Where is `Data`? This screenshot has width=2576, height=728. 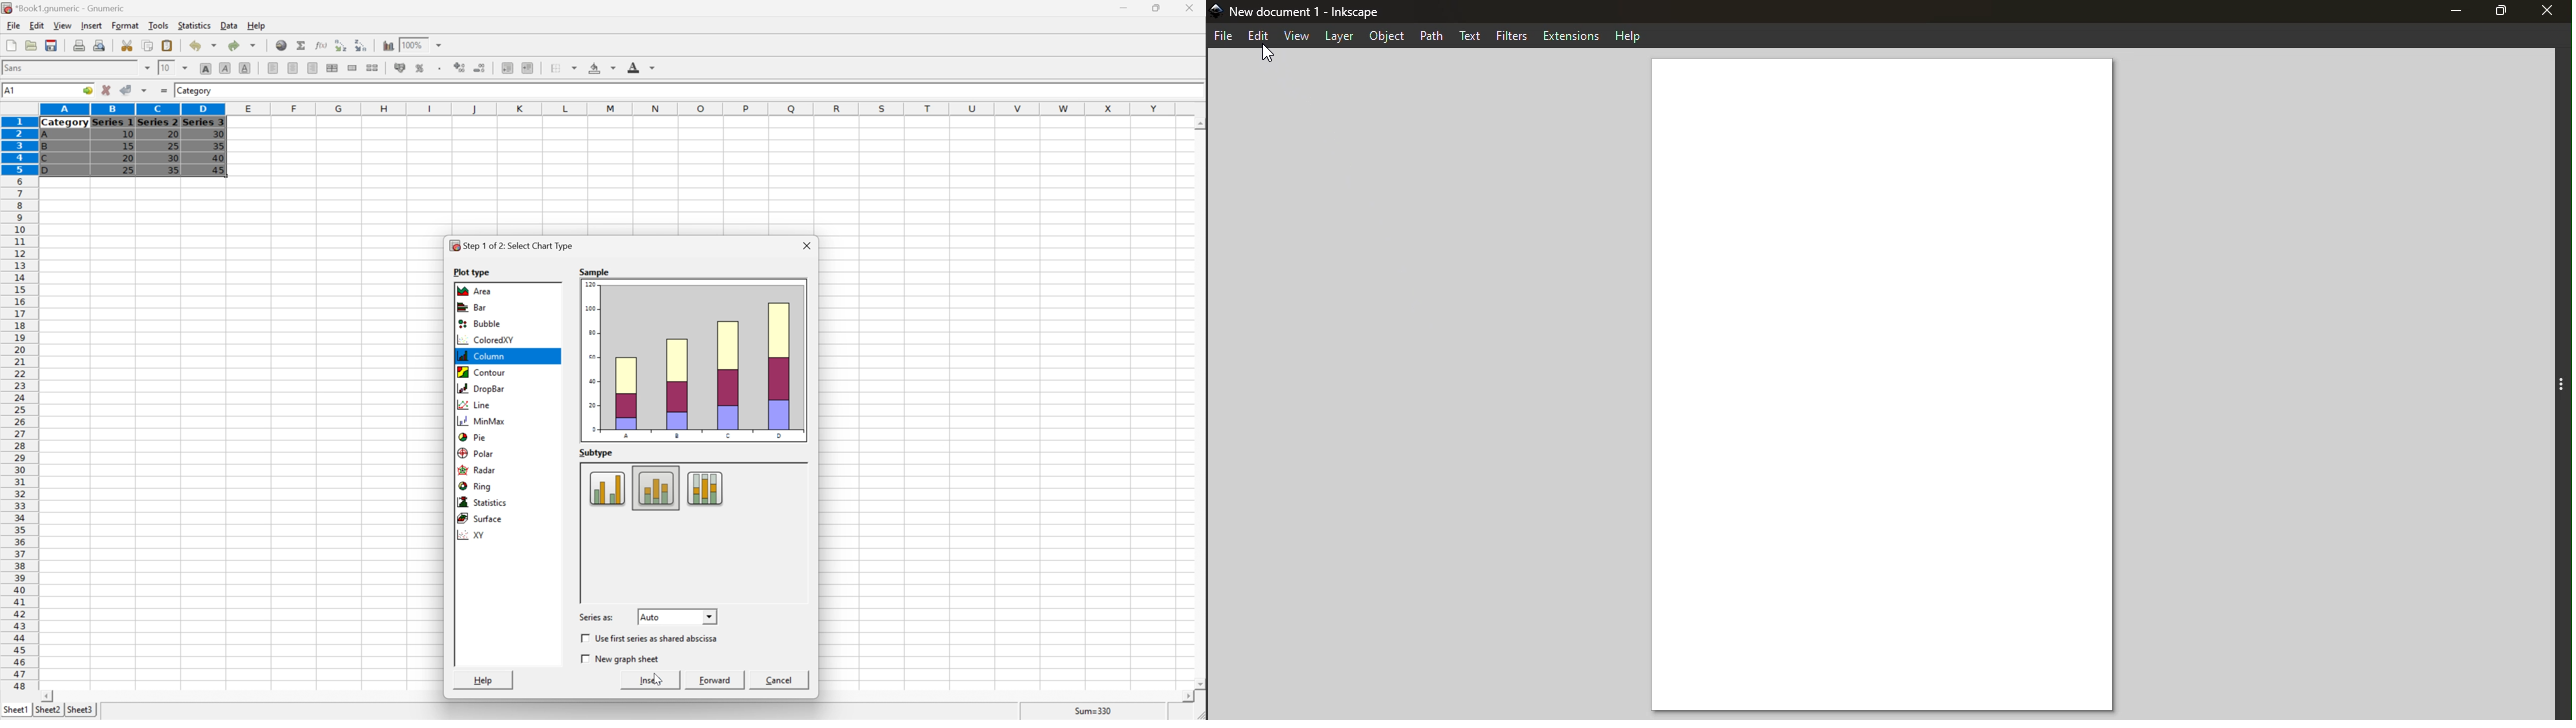
Data is located at coordinates (230, 24).